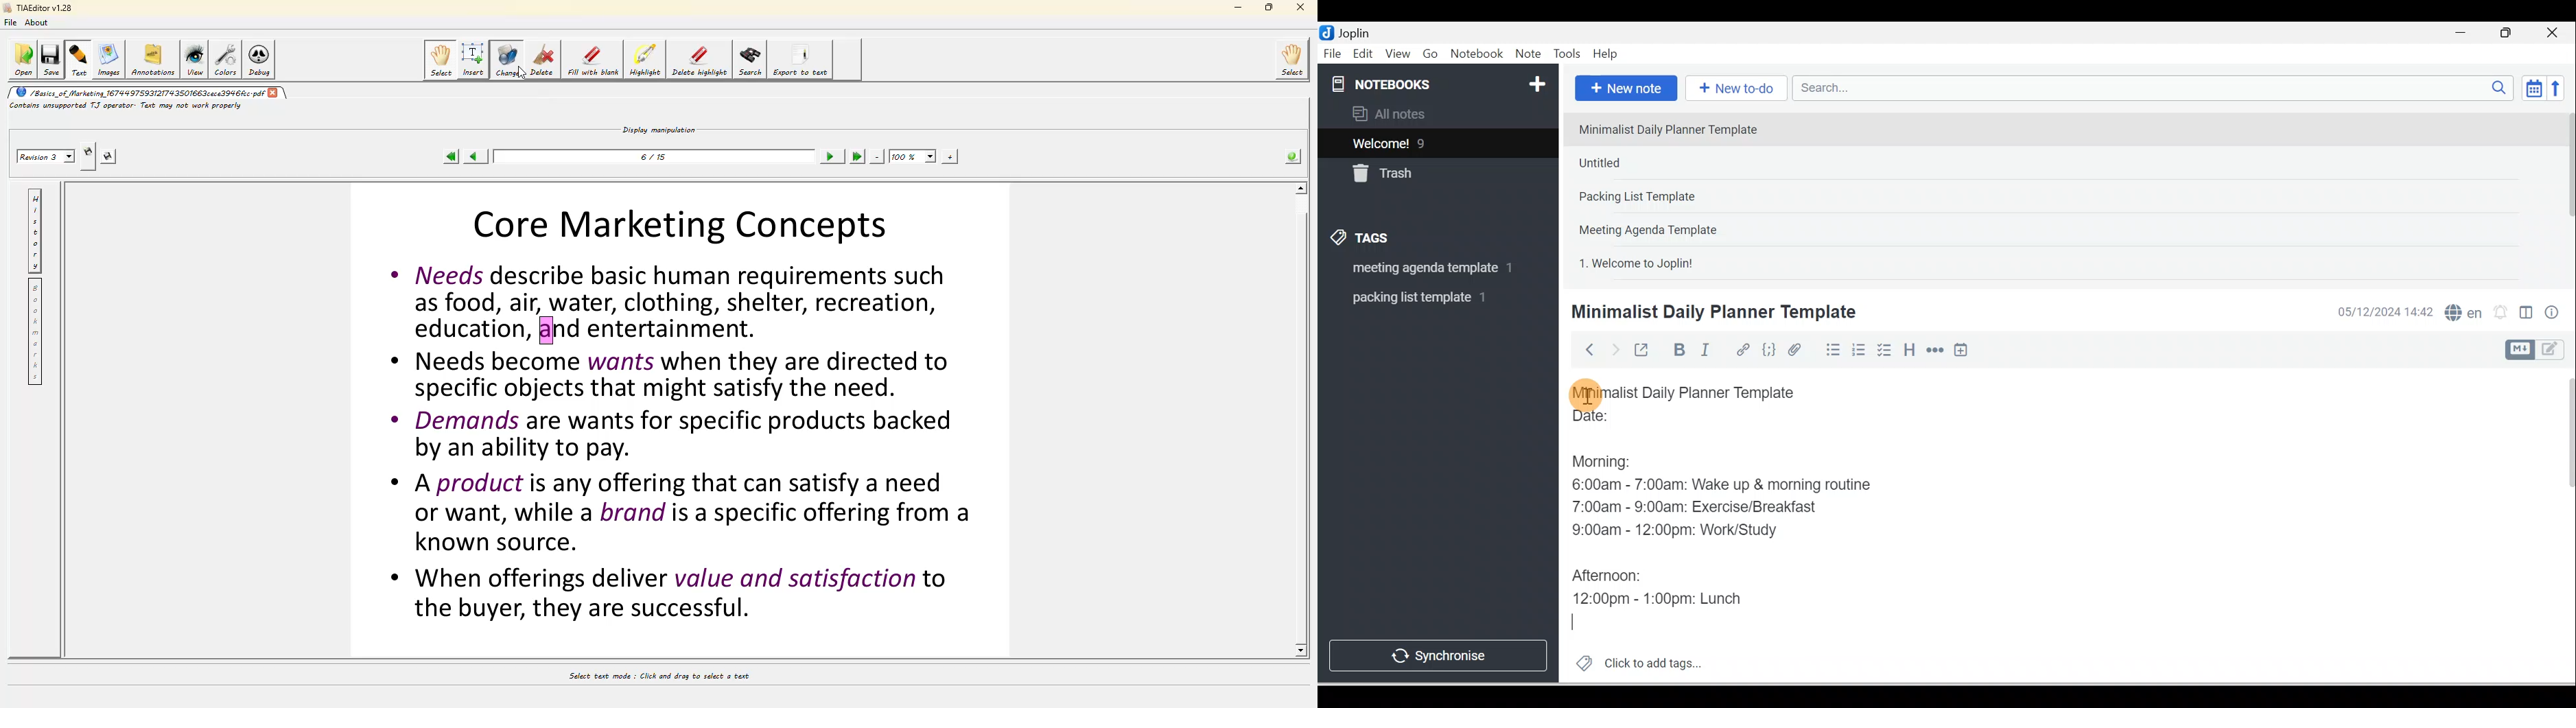 This screenshot has height=728, width=2576. Describe the element at coordinates (1432, 54) in the screenshot. I see `Go` at that location.